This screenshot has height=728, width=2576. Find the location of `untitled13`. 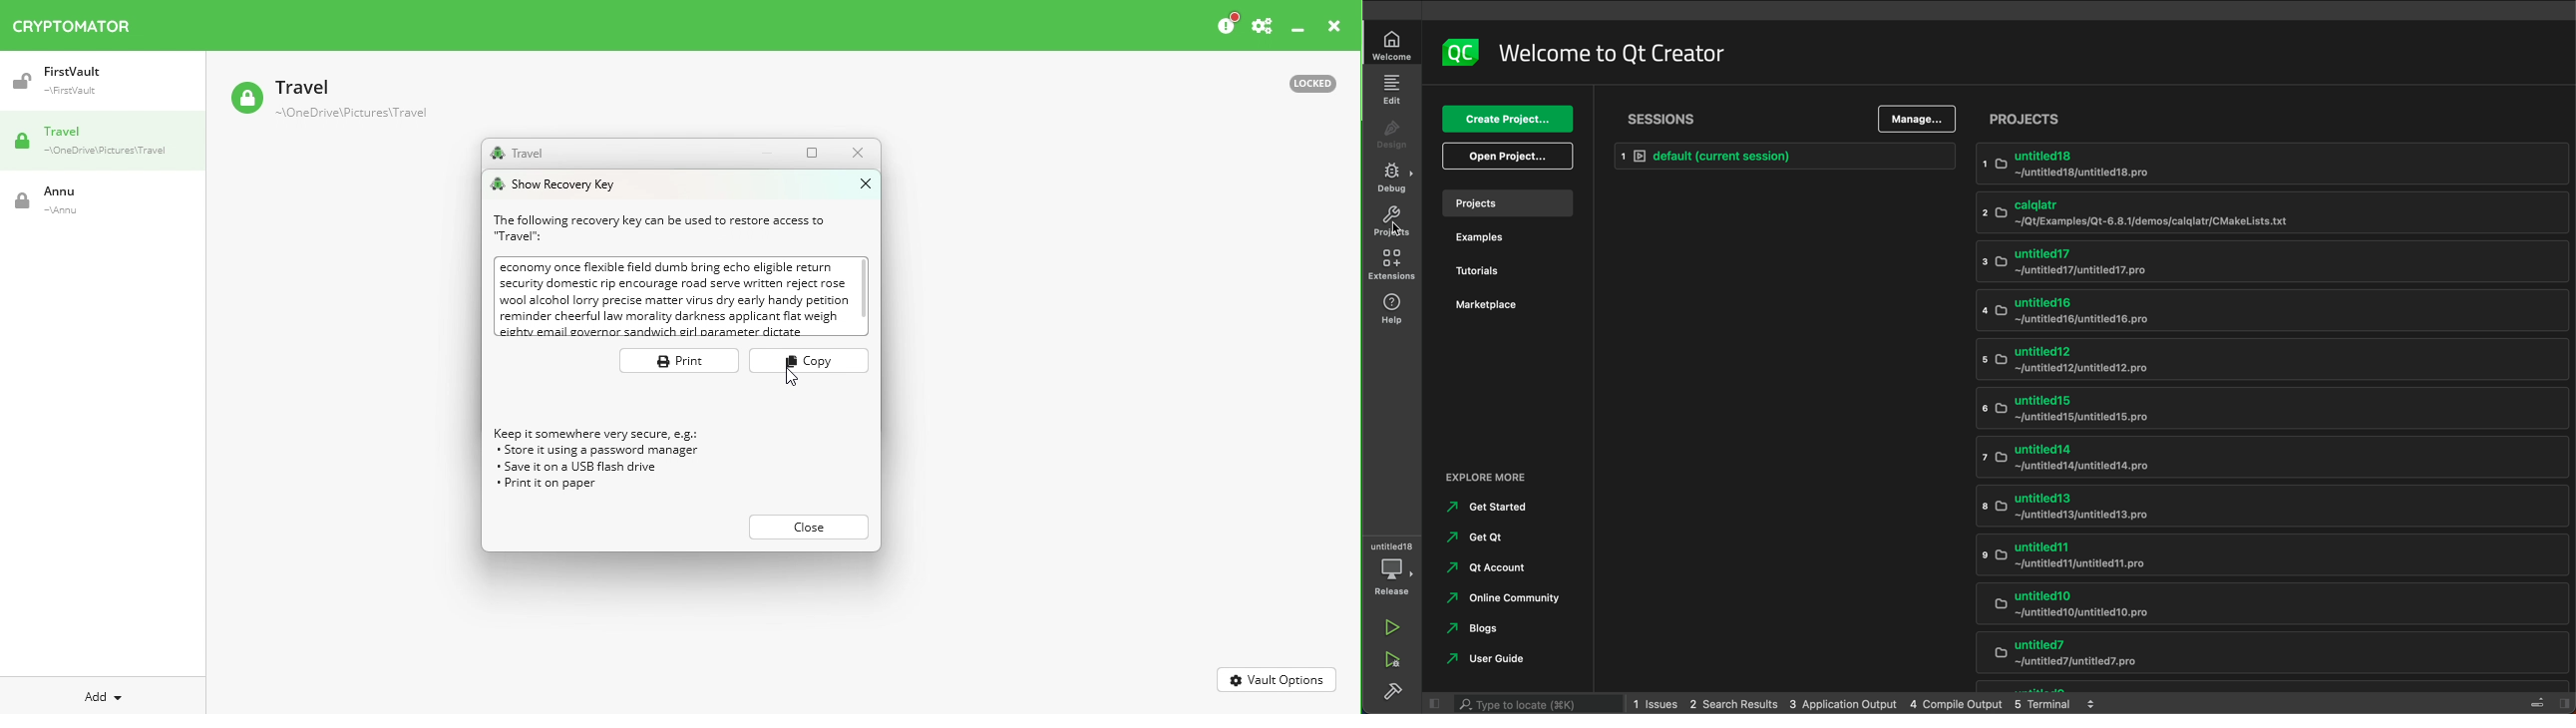

untitled13 is located at coordinates (2256, 506).